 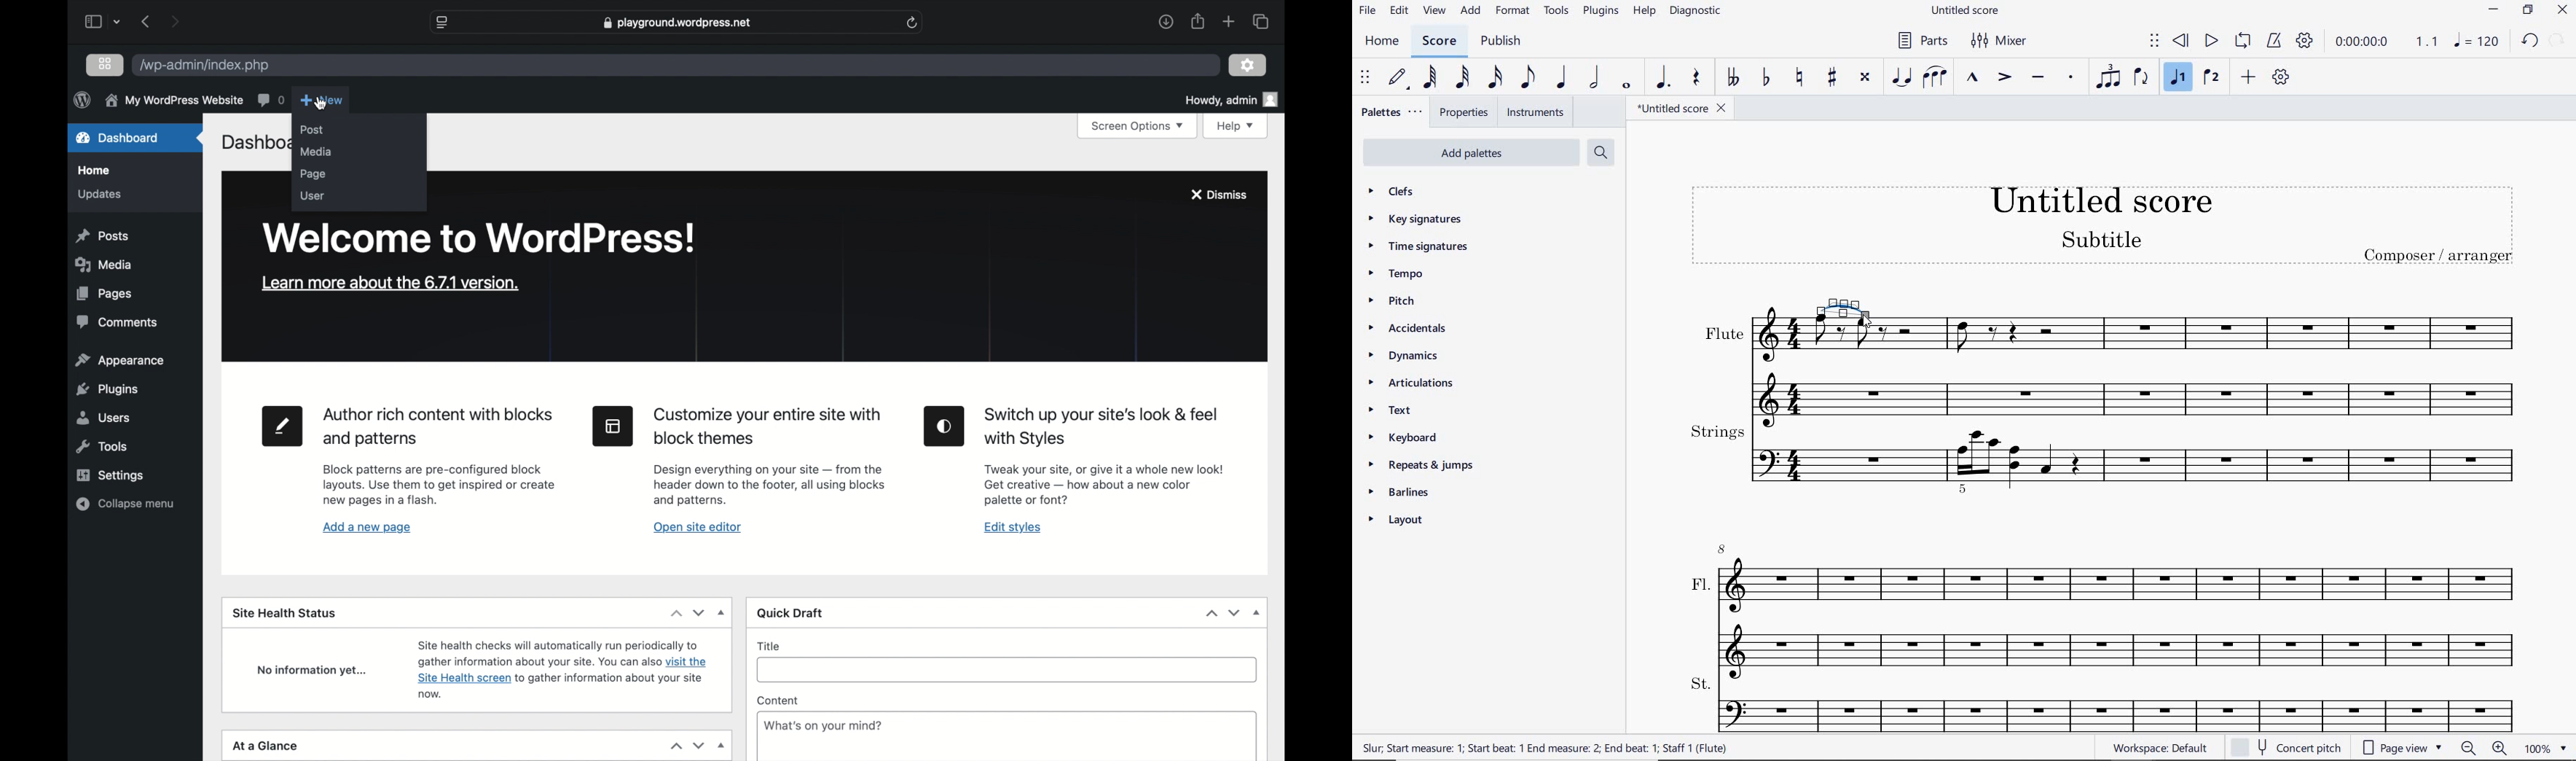 I want to click on PLAY TIME, so click(x=2388, y=44).